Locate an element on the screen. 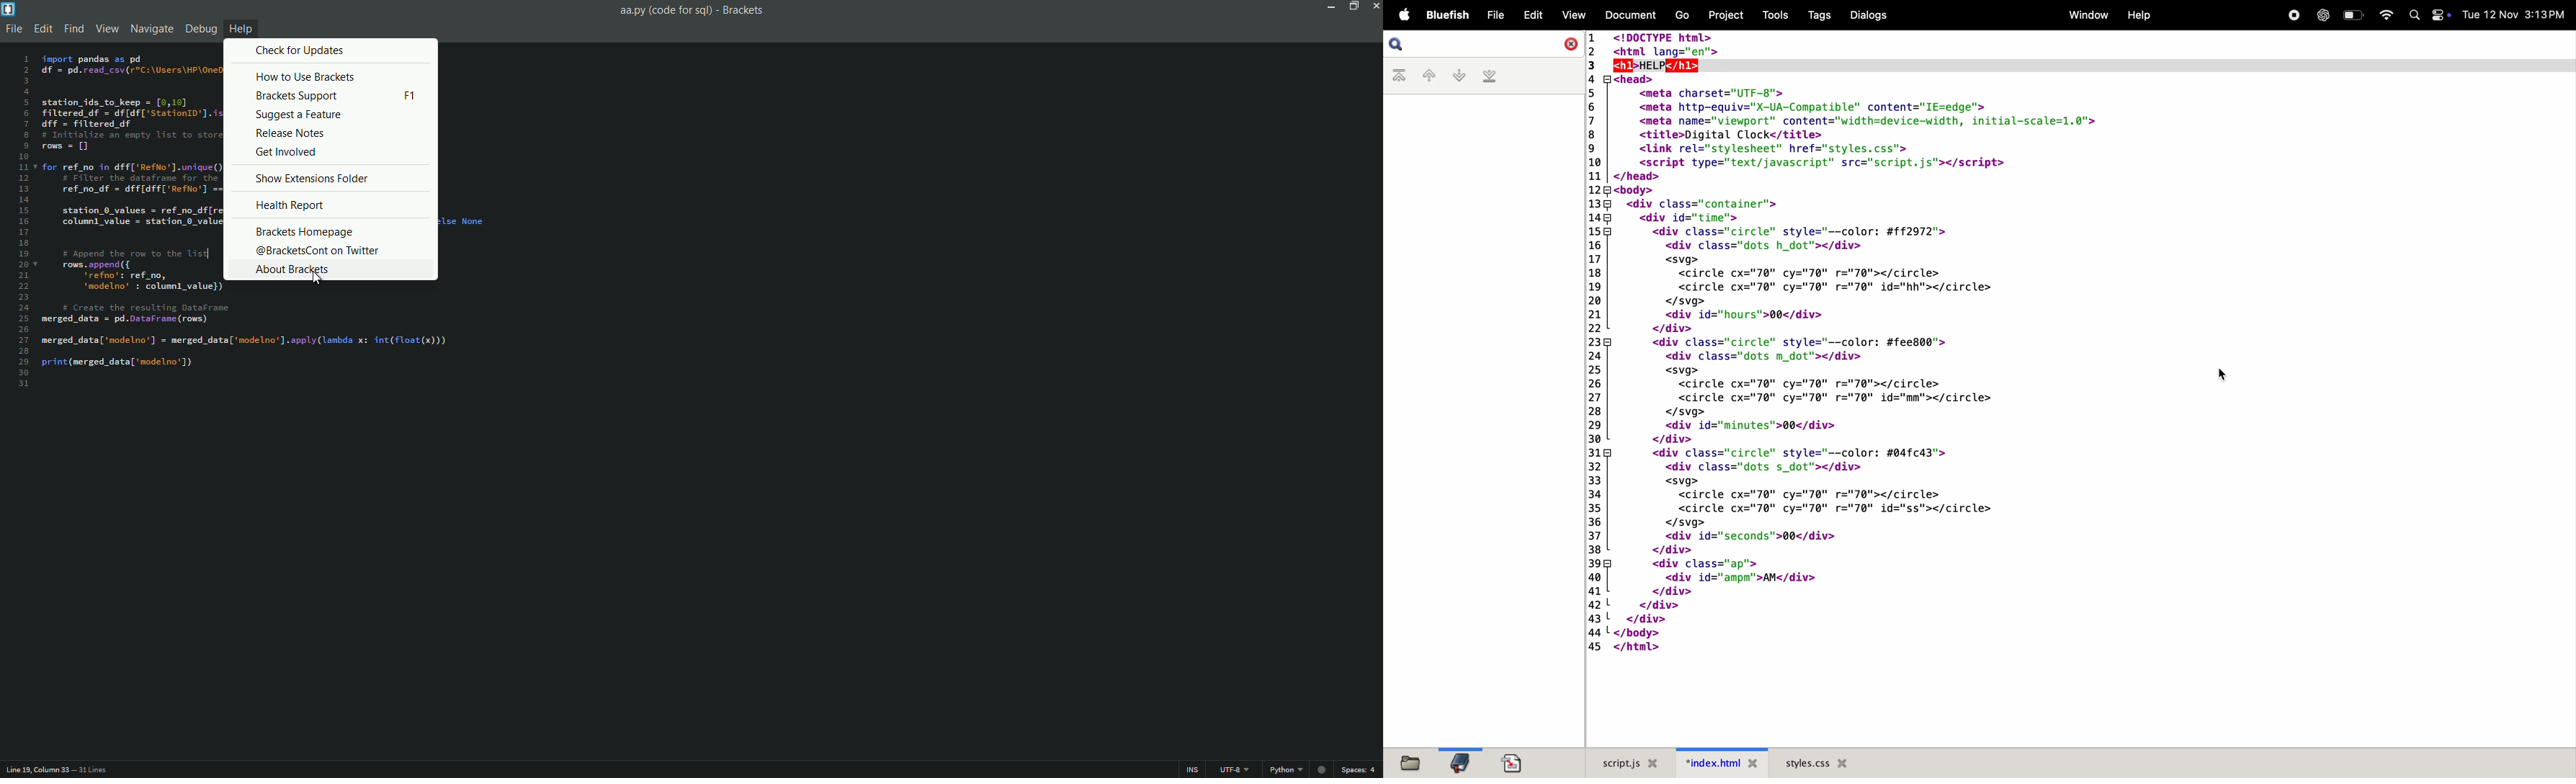  brackets support is located at coordinates (296, 95).